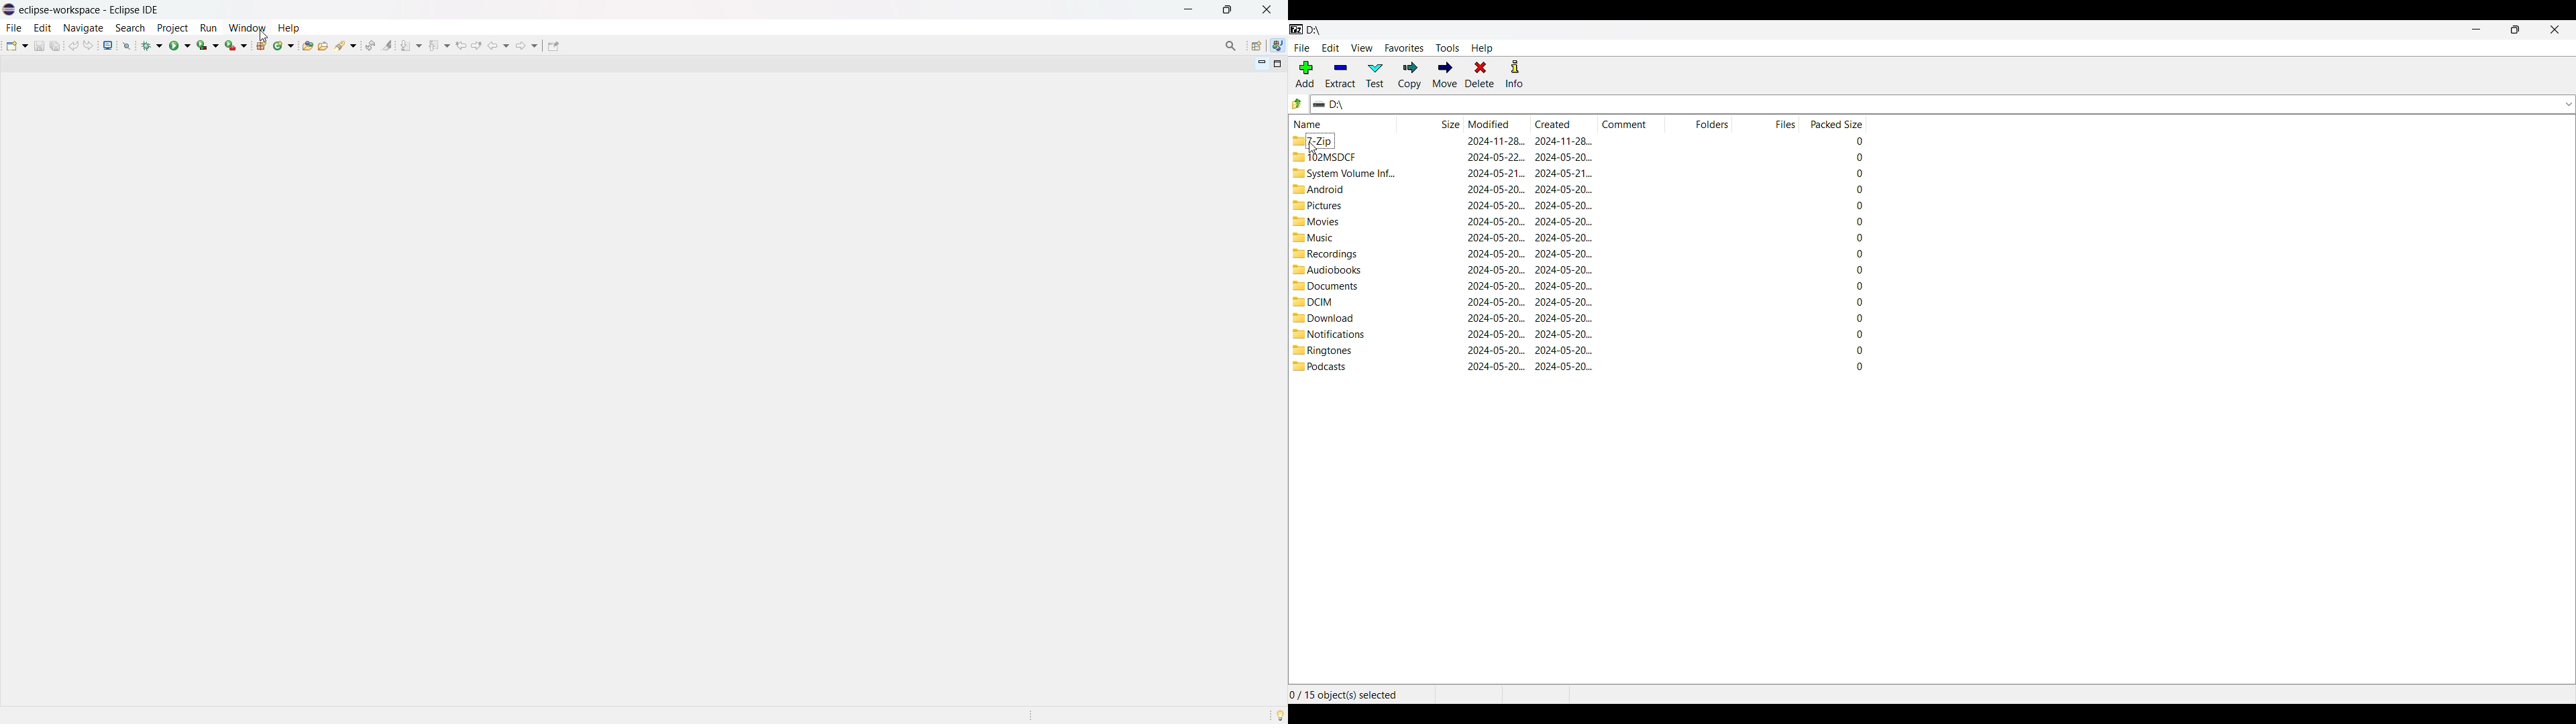  Describe the element at coordinates (1497, 238) in the screenshot. I see `modified date & time` at that location.